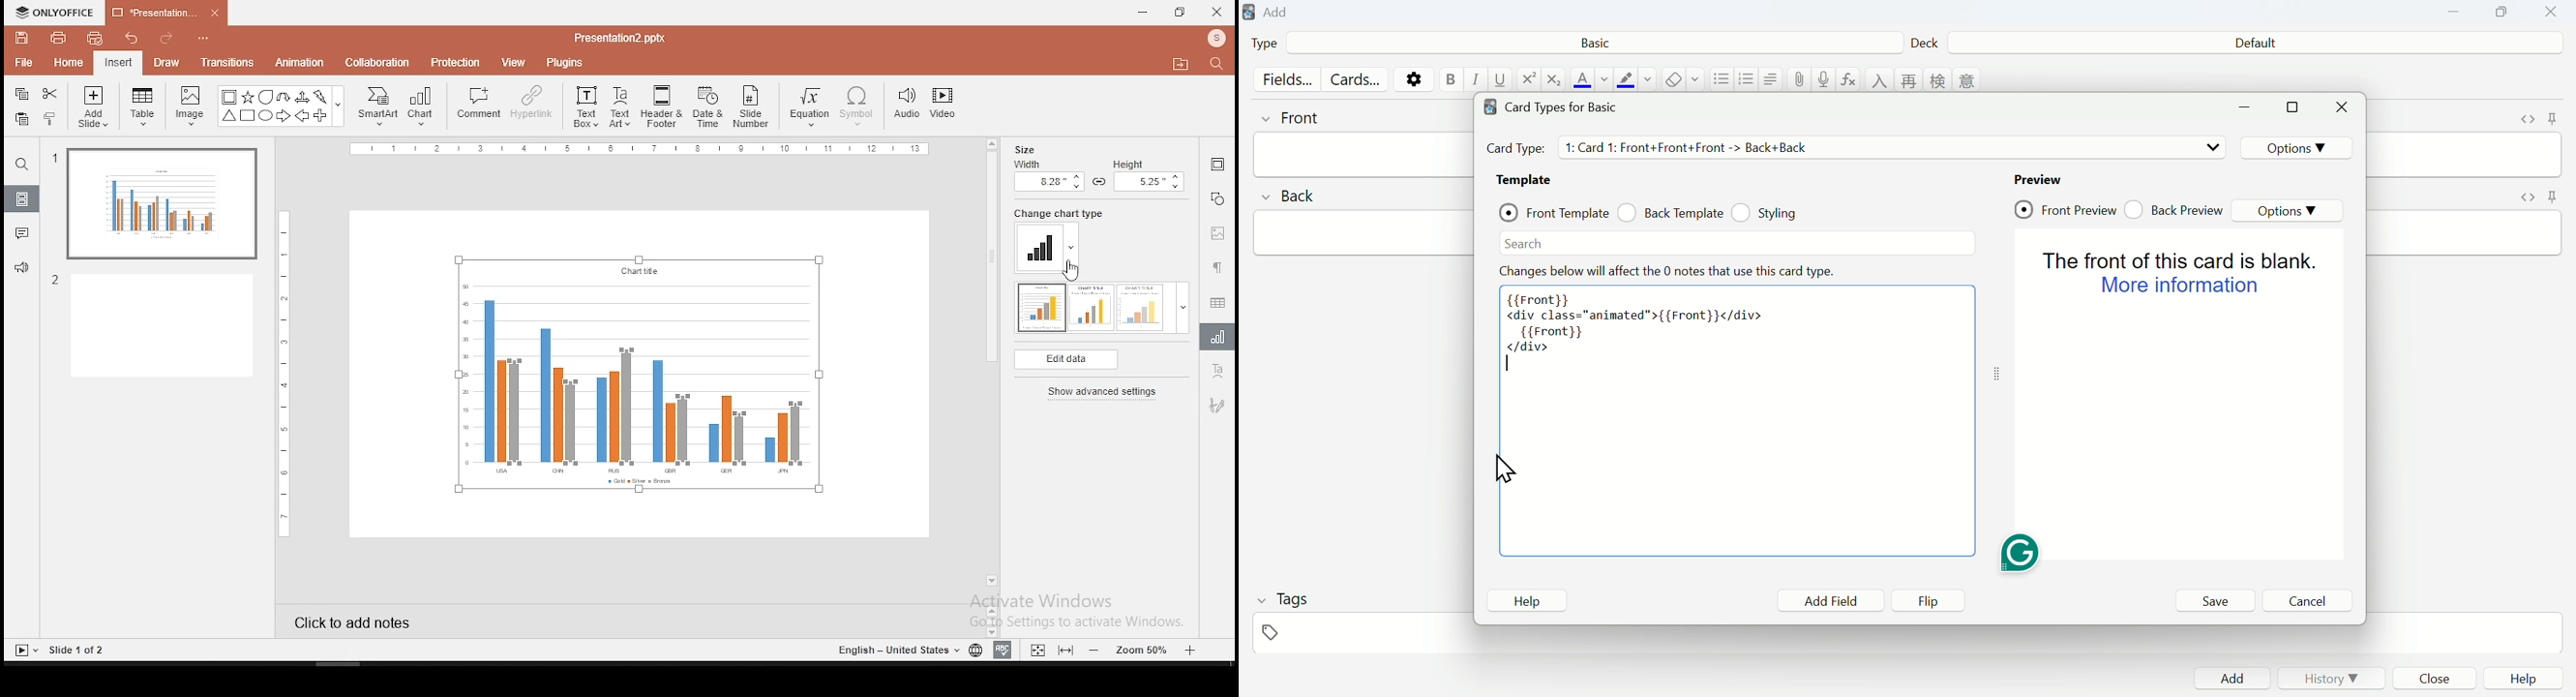 This screenshot has width=2576, height=700. I want to click on Add, so click(2232, 678).